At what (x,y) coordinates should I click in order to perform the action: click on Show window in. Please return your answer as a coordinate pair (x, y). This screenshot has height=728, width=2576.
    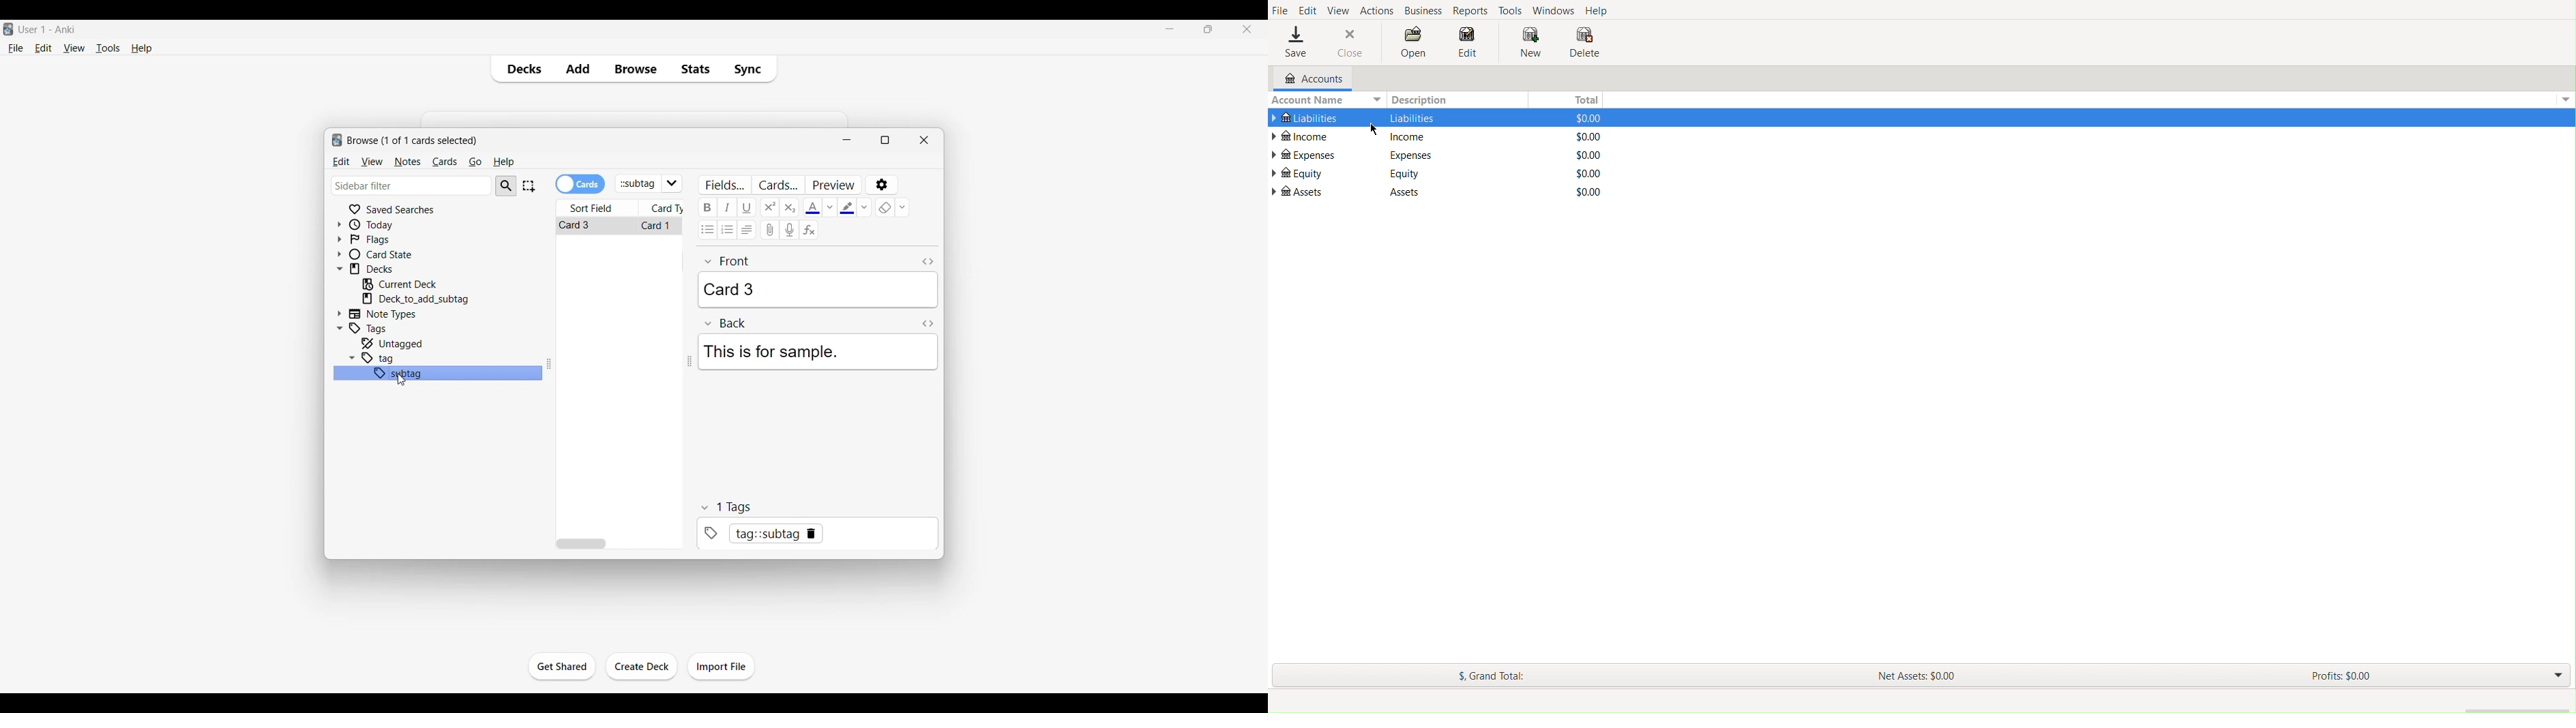
    Looking at the image, I should click on (886, 140).